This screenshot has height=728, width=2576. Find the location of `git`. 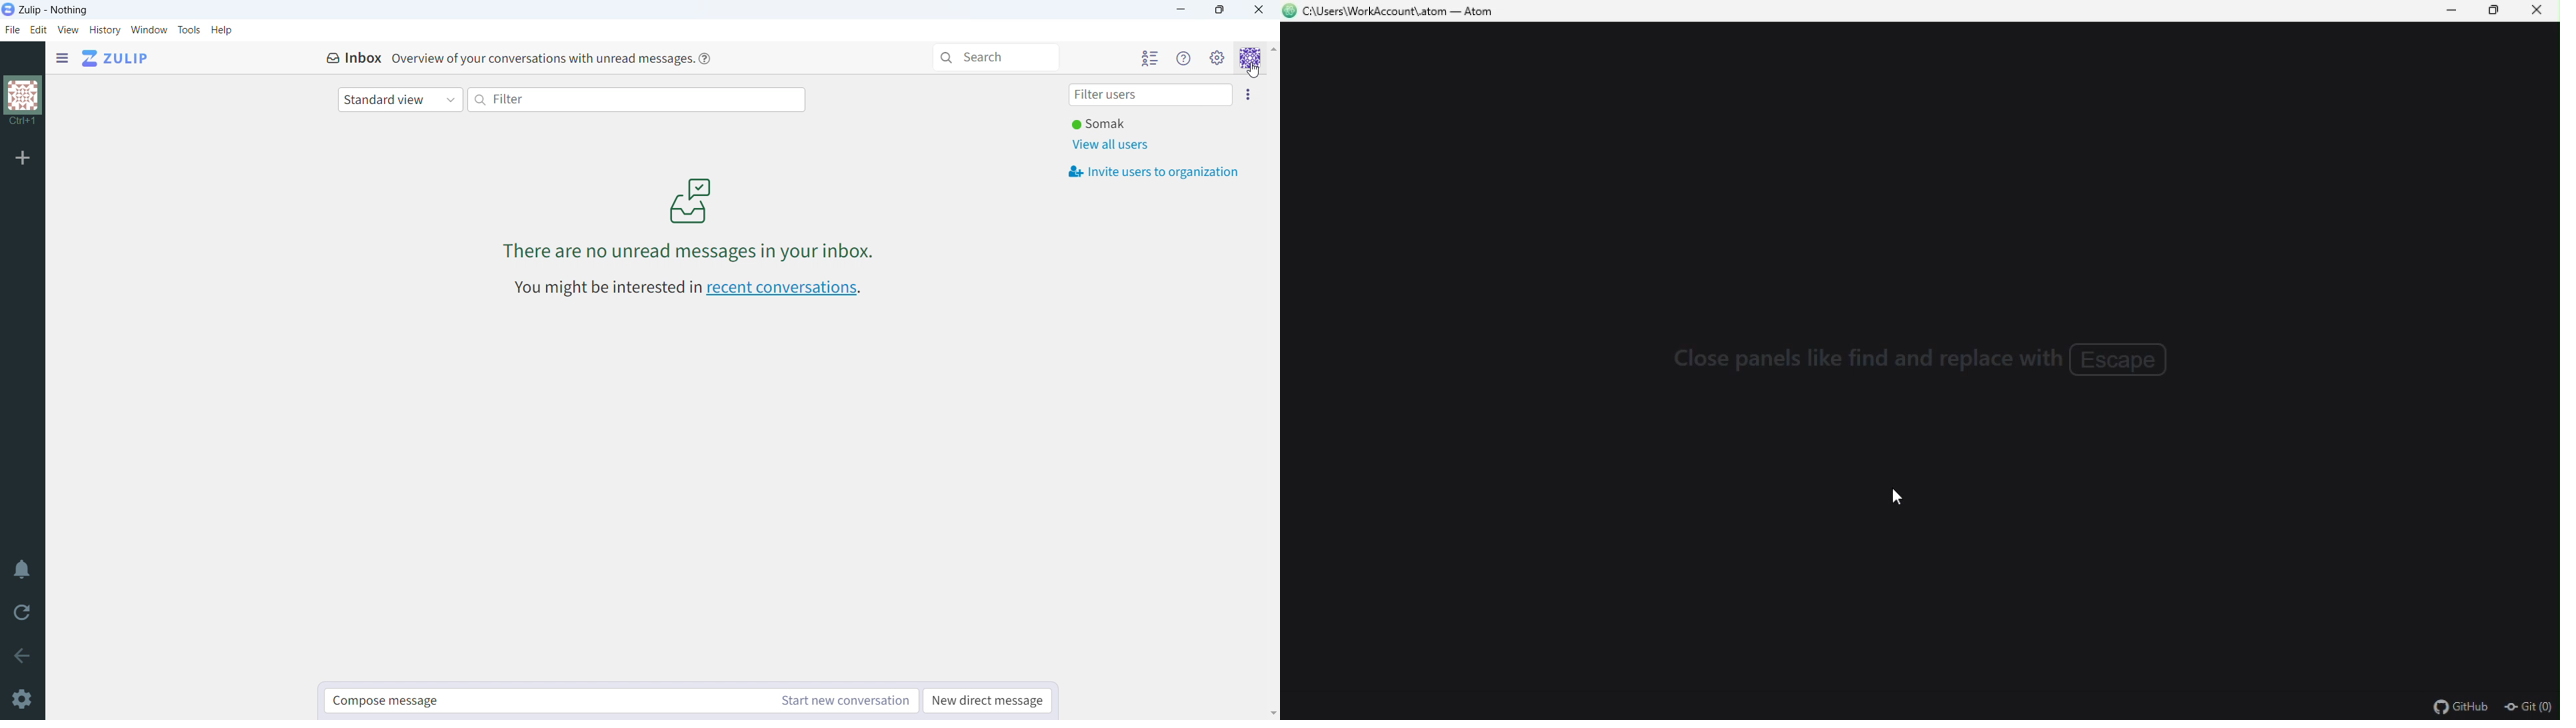

git is located at coordinates (2530, 706).